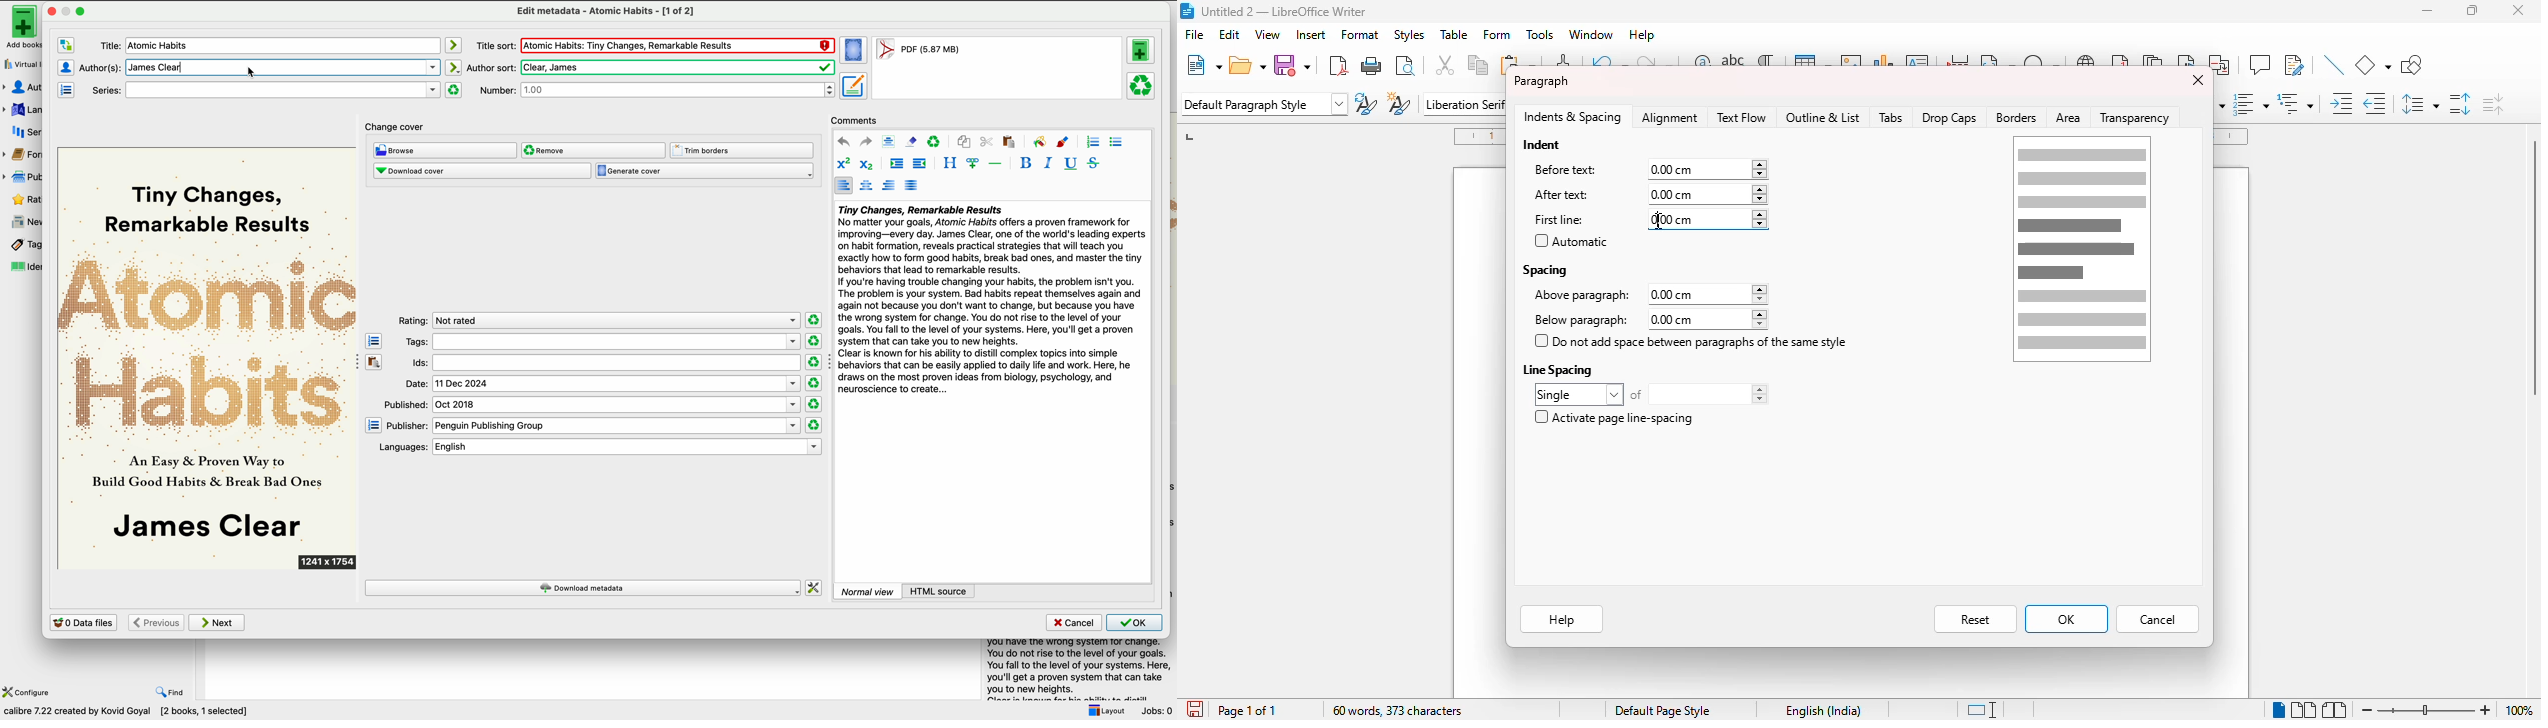  I want to click on download cover, so click(482, 171).